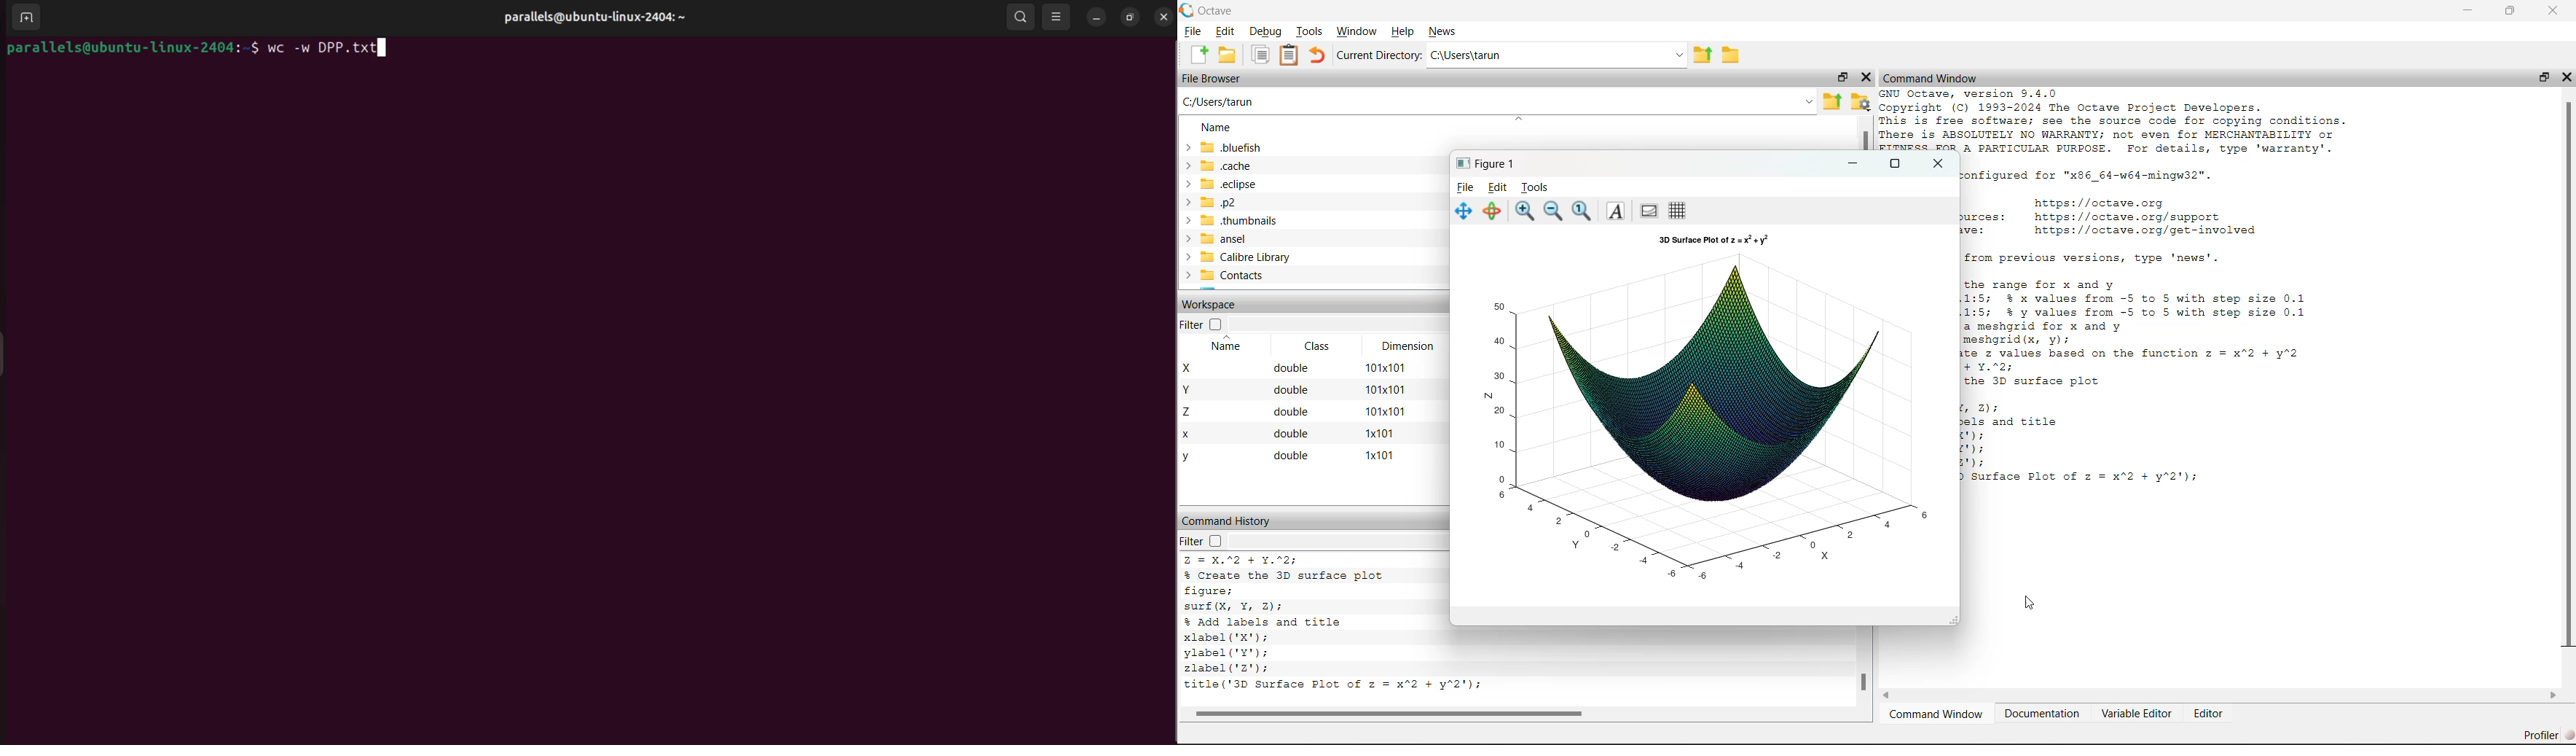 The height and width of the screenshot is (756, 2576). I want to click on C:\Users\tarun , so click(1558, 54).